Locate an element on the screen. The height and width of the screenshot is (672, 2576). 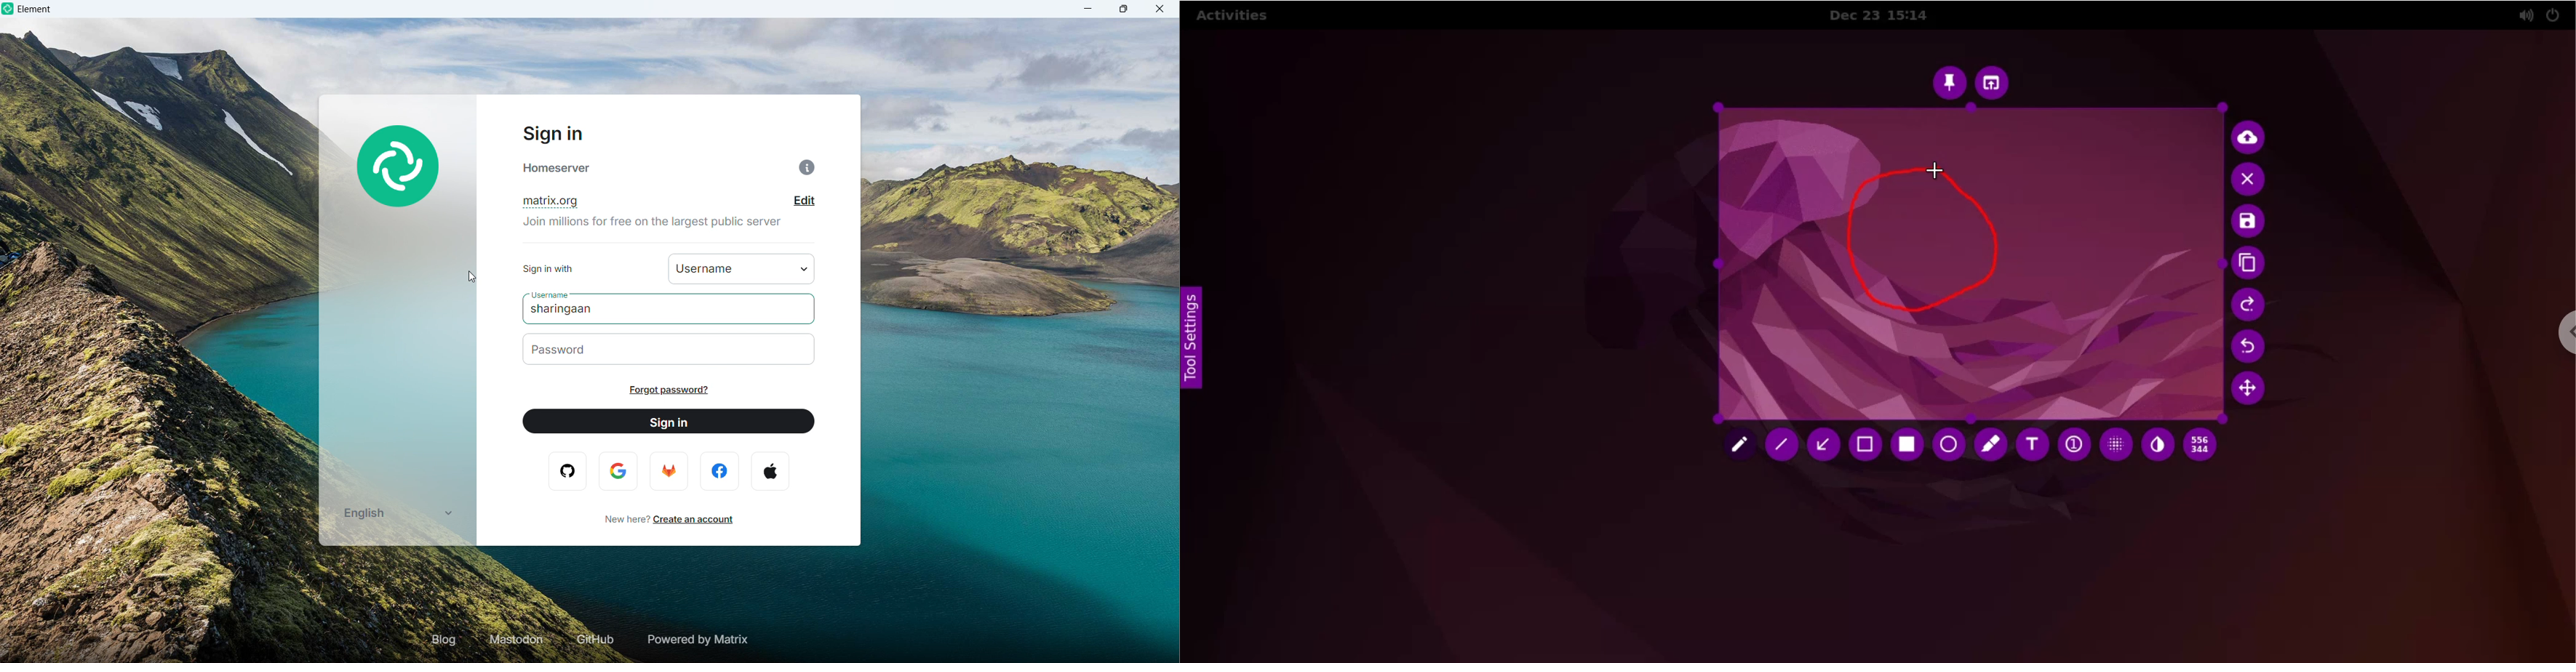
pencil is located at coordinates (1737, 445).